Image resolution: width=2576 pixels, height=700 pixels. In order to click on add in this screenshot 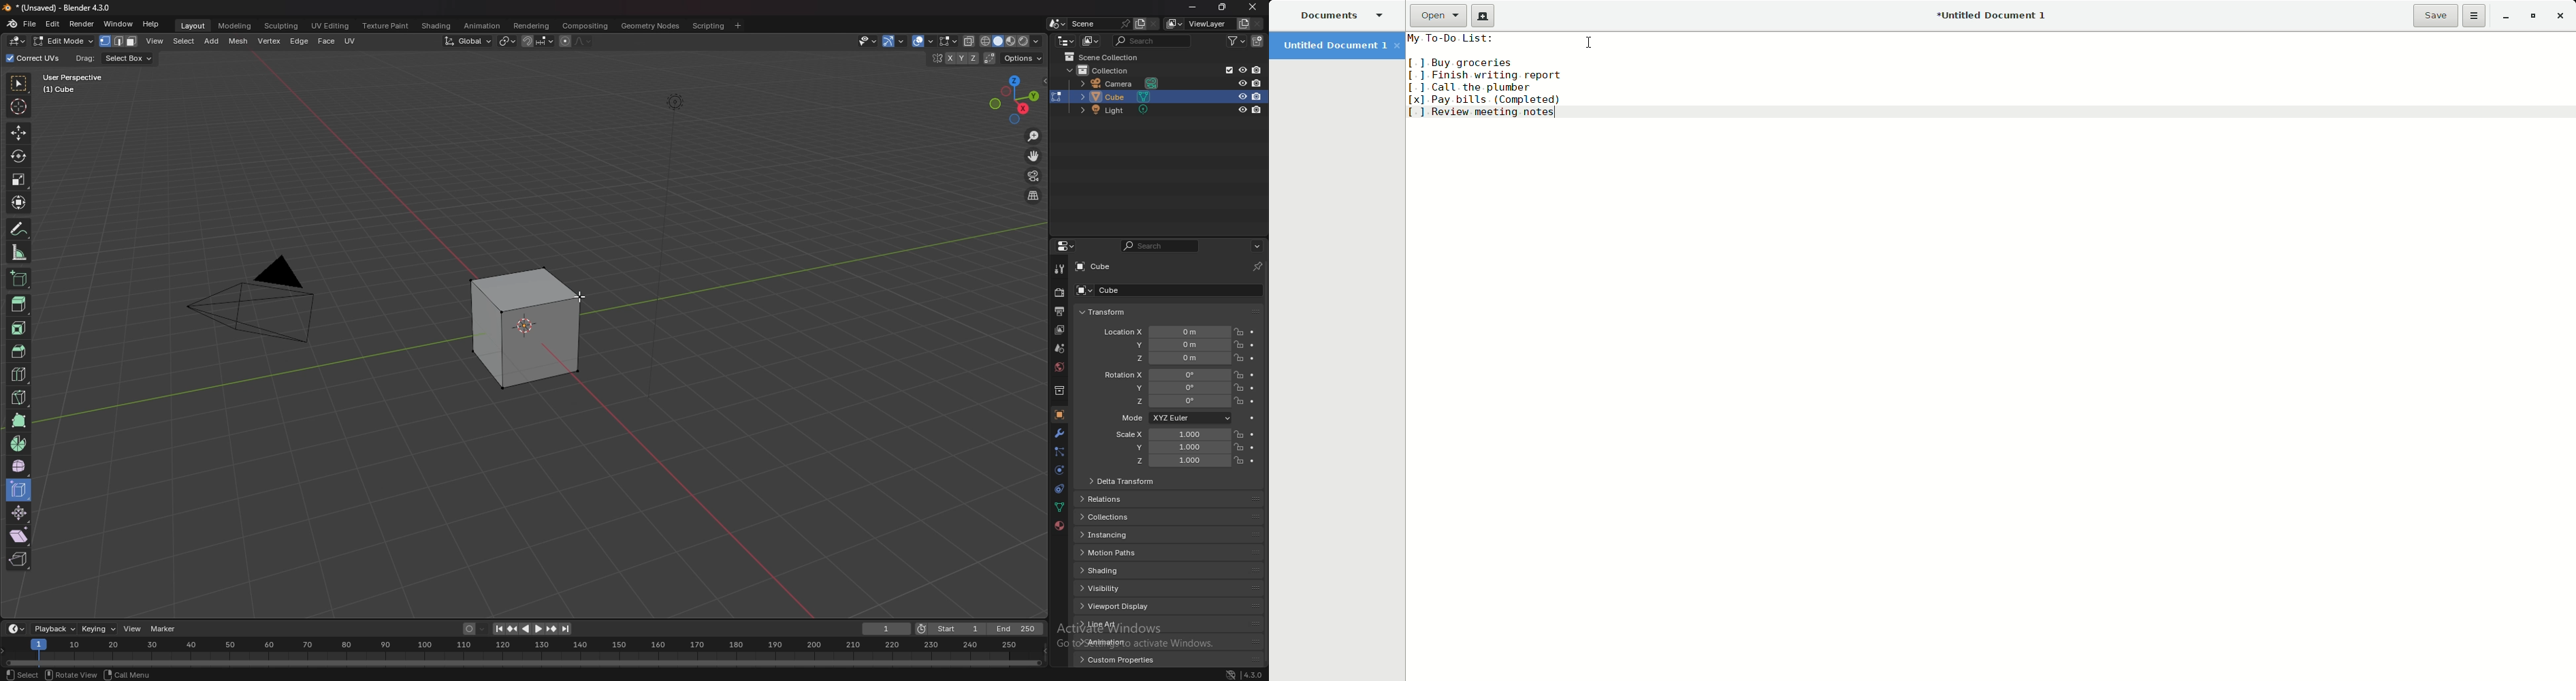, I will do `click(213, 41)`.